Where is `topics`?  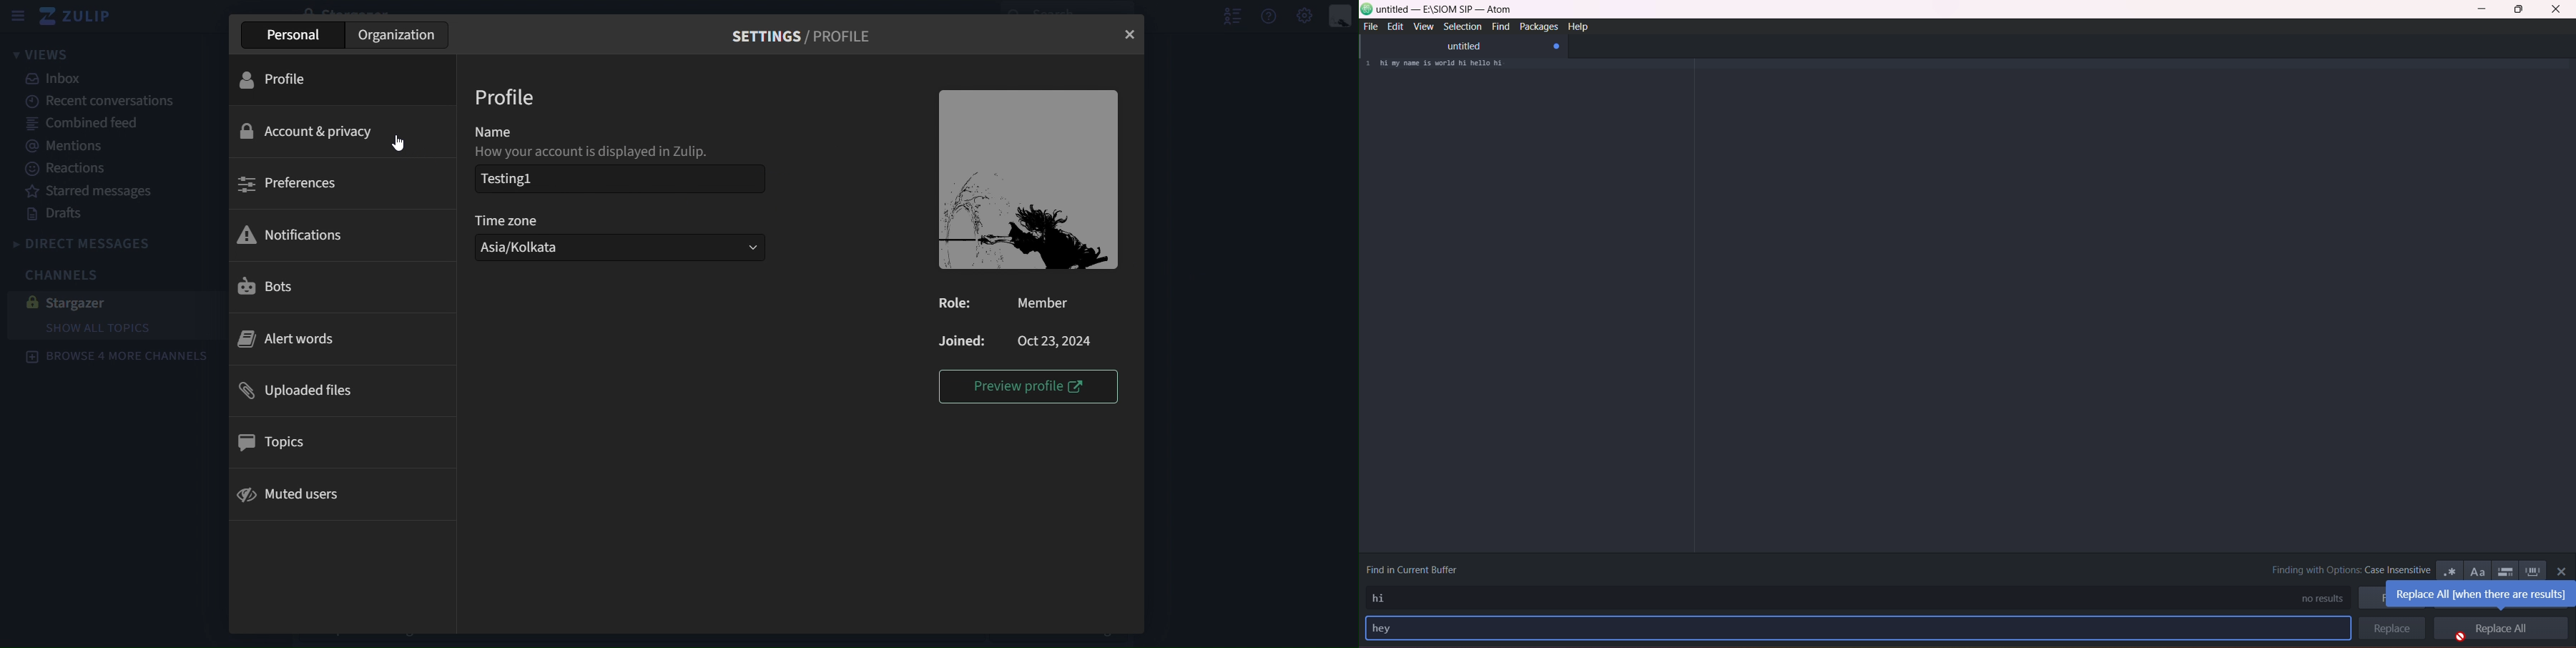
topics is located at coordinates (277, 443).